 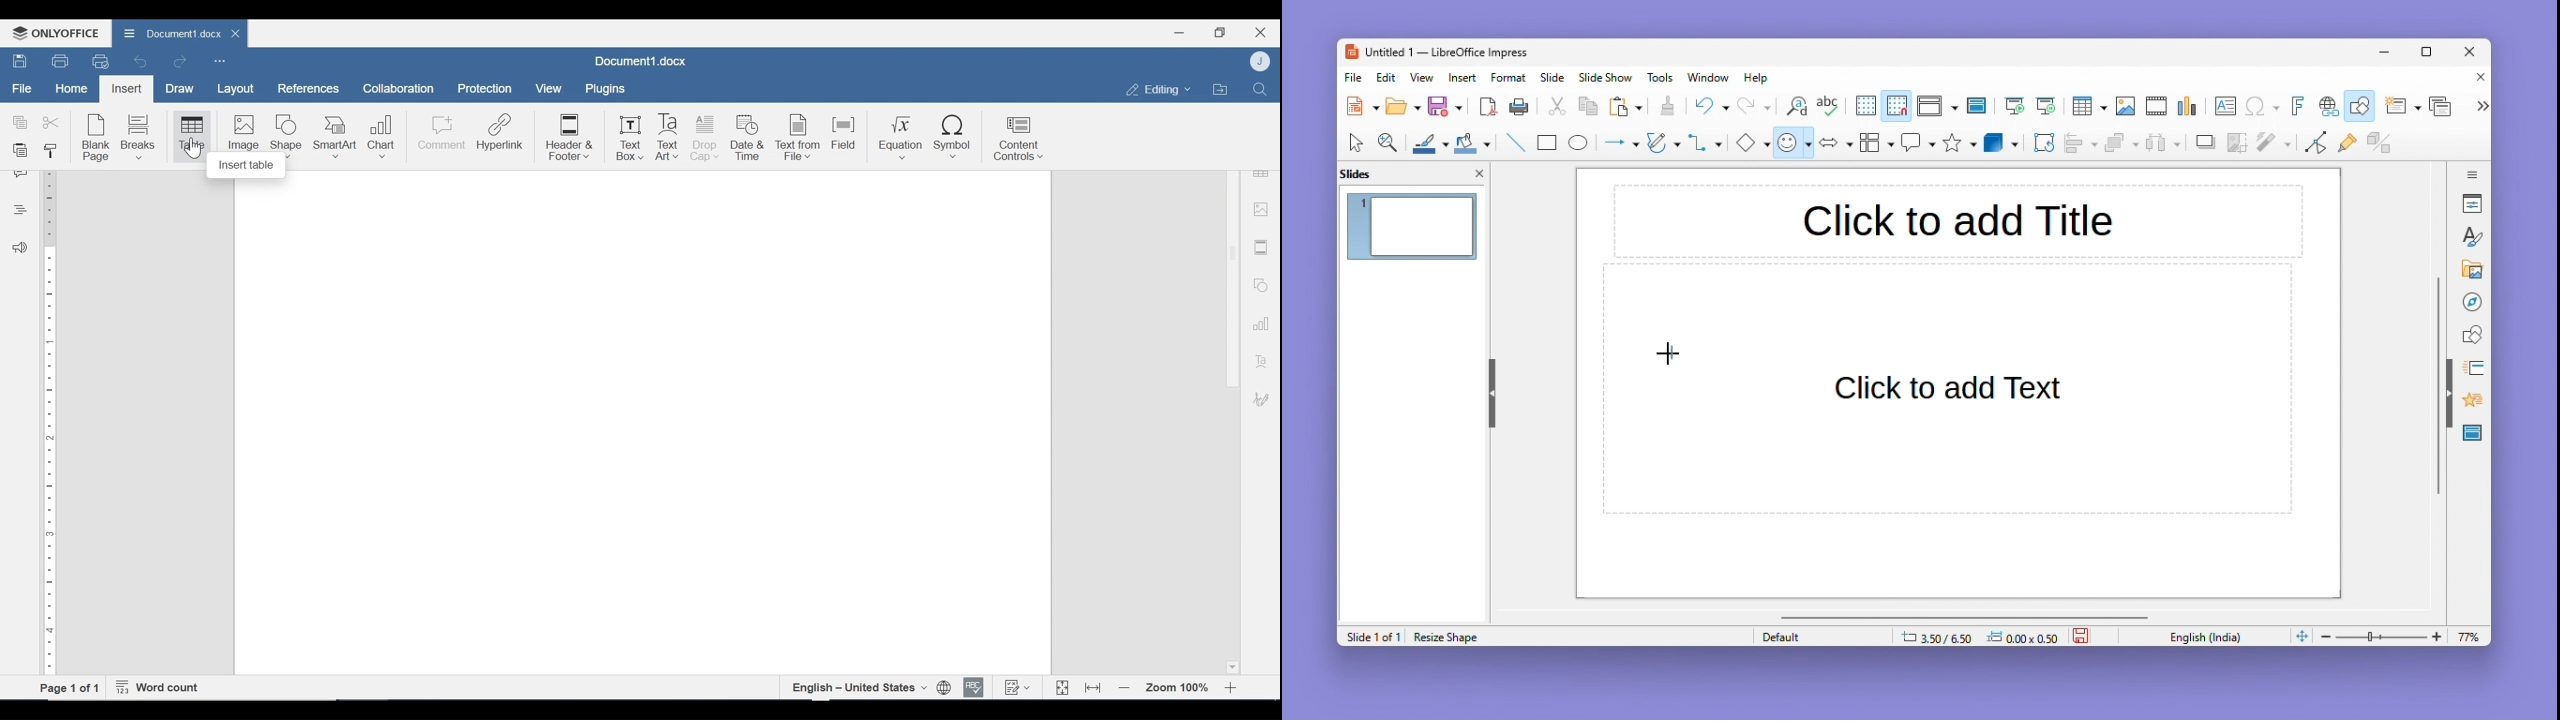 I want to click on Masters slide, so click(x=2473, y=434).